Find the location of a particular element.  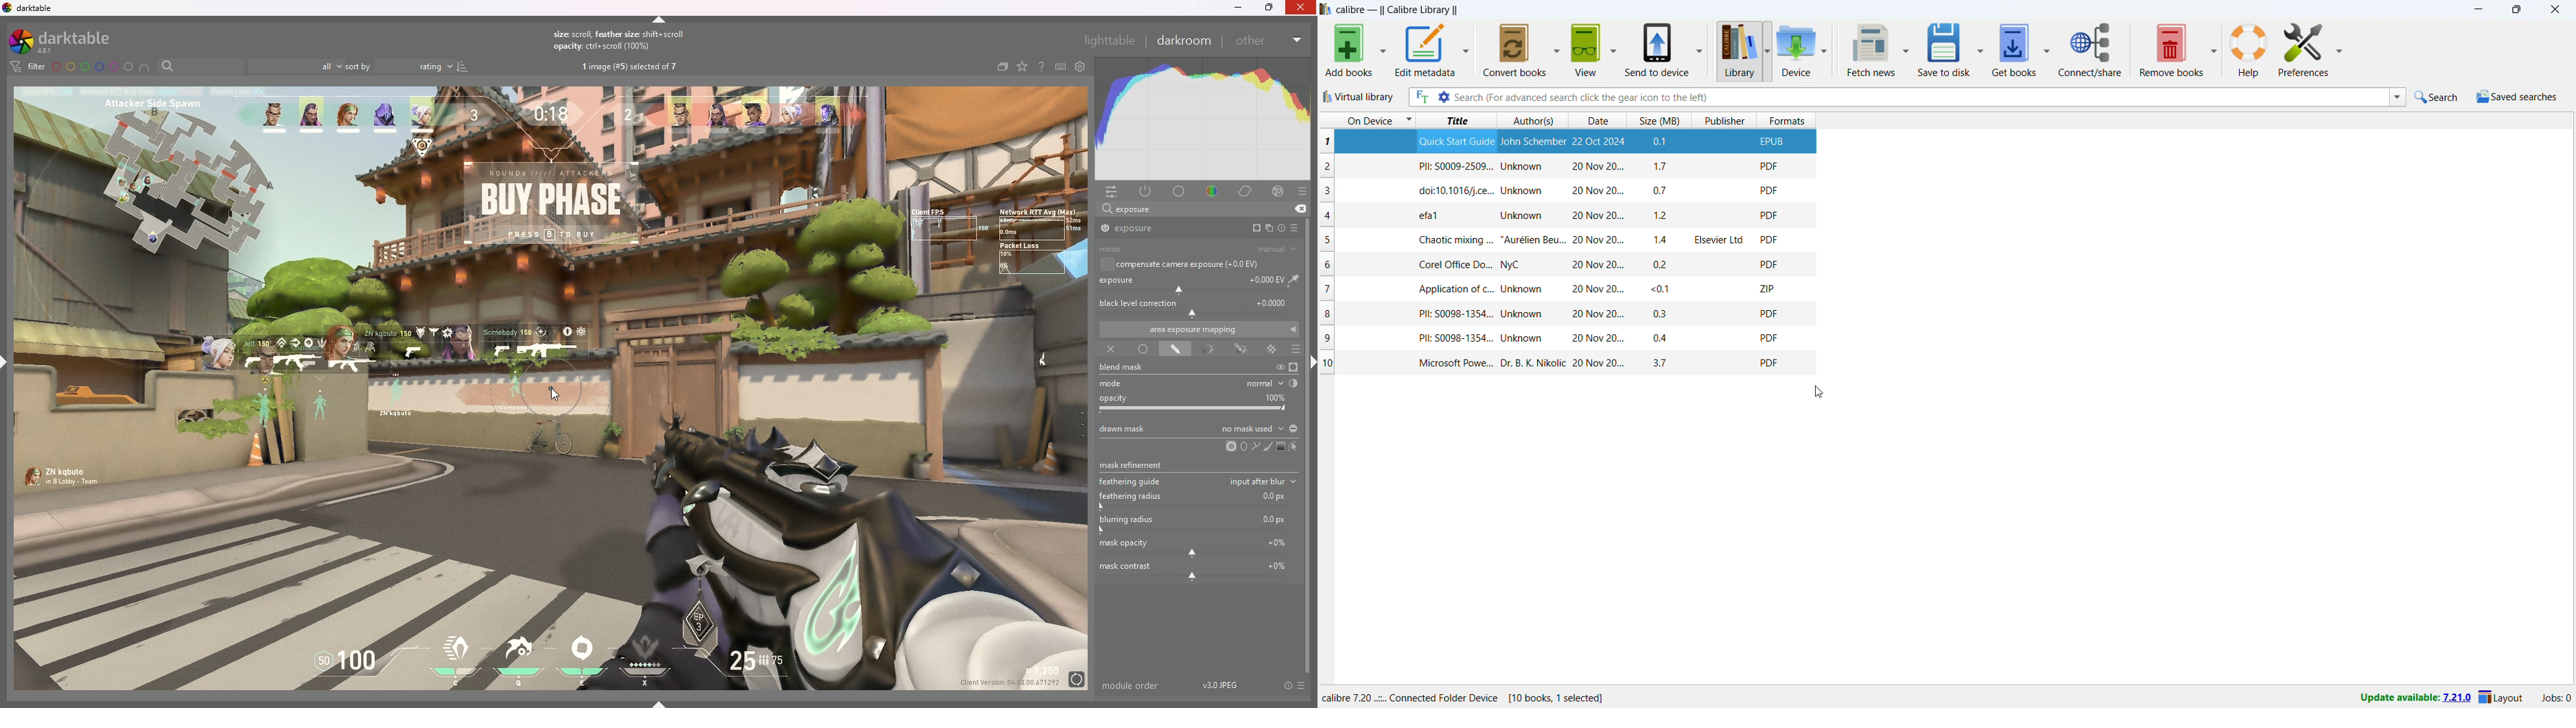

sort by title is located at coordinates (1457, 121).